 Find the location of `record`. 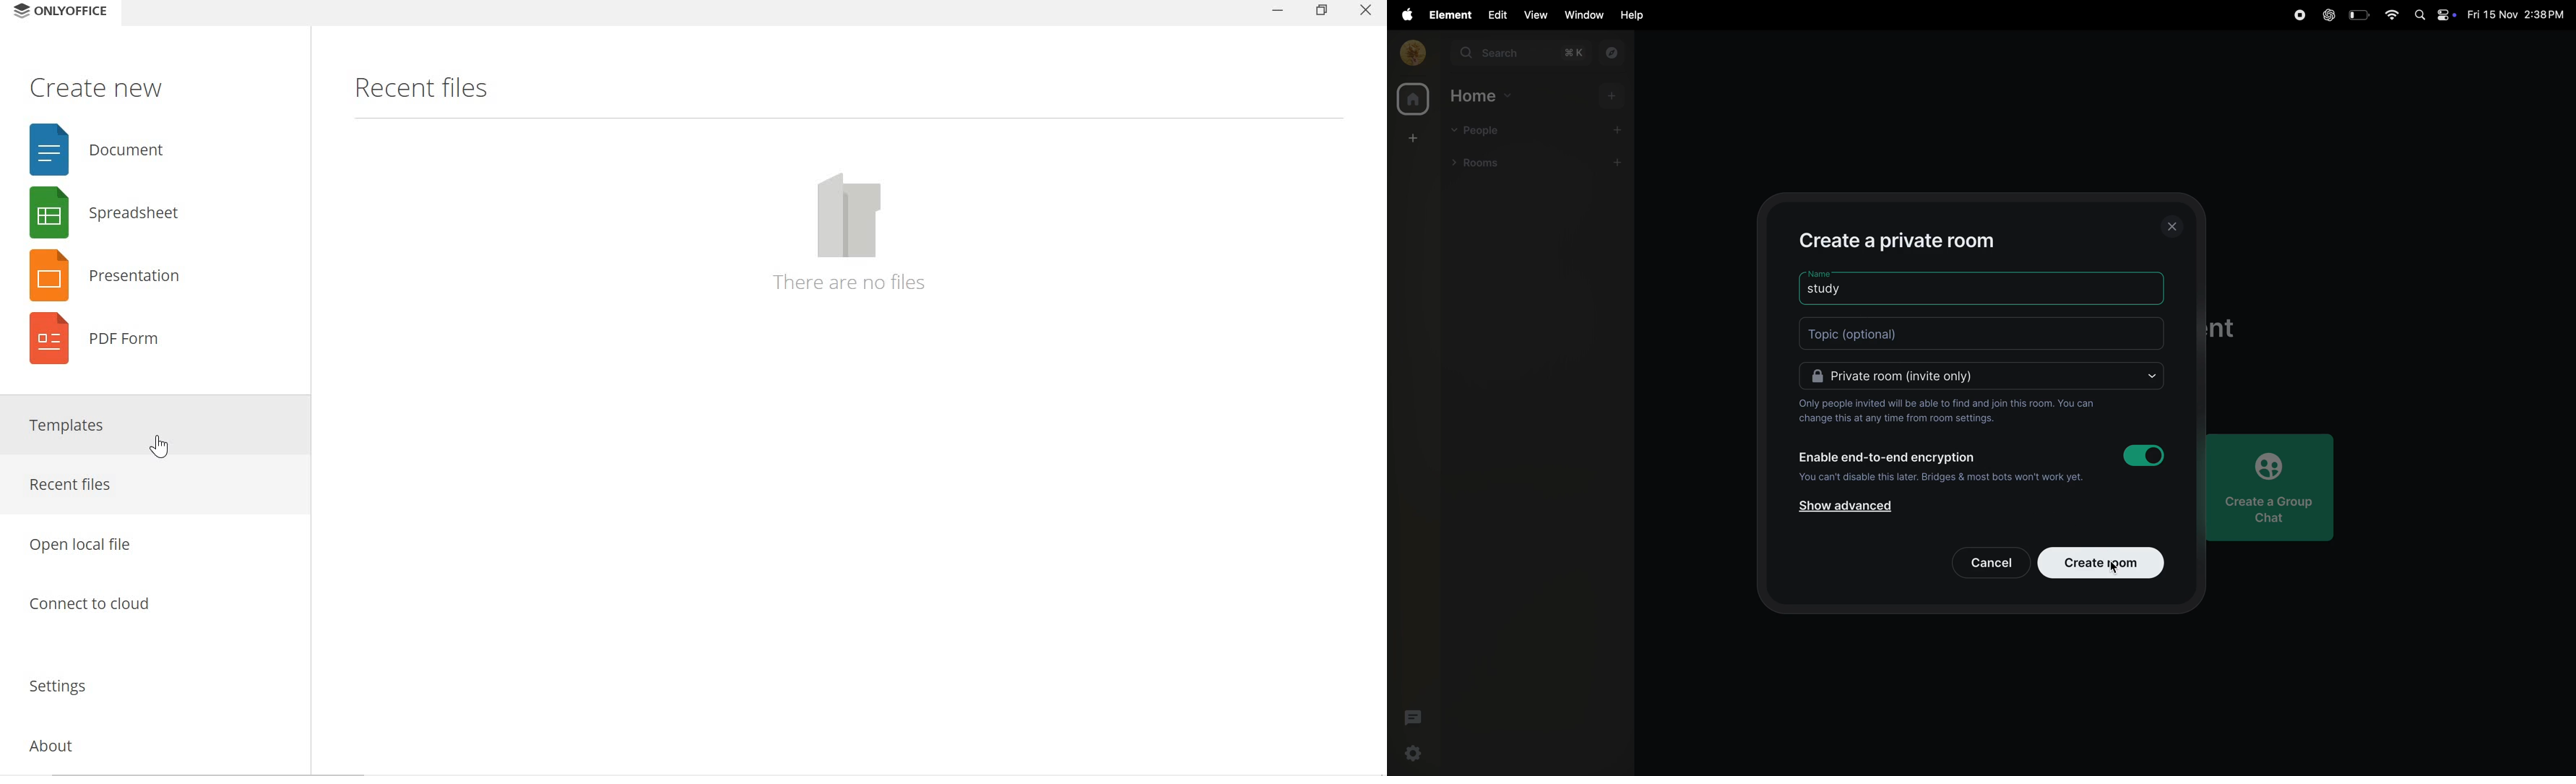

record is located at coordinates (2296, 16).